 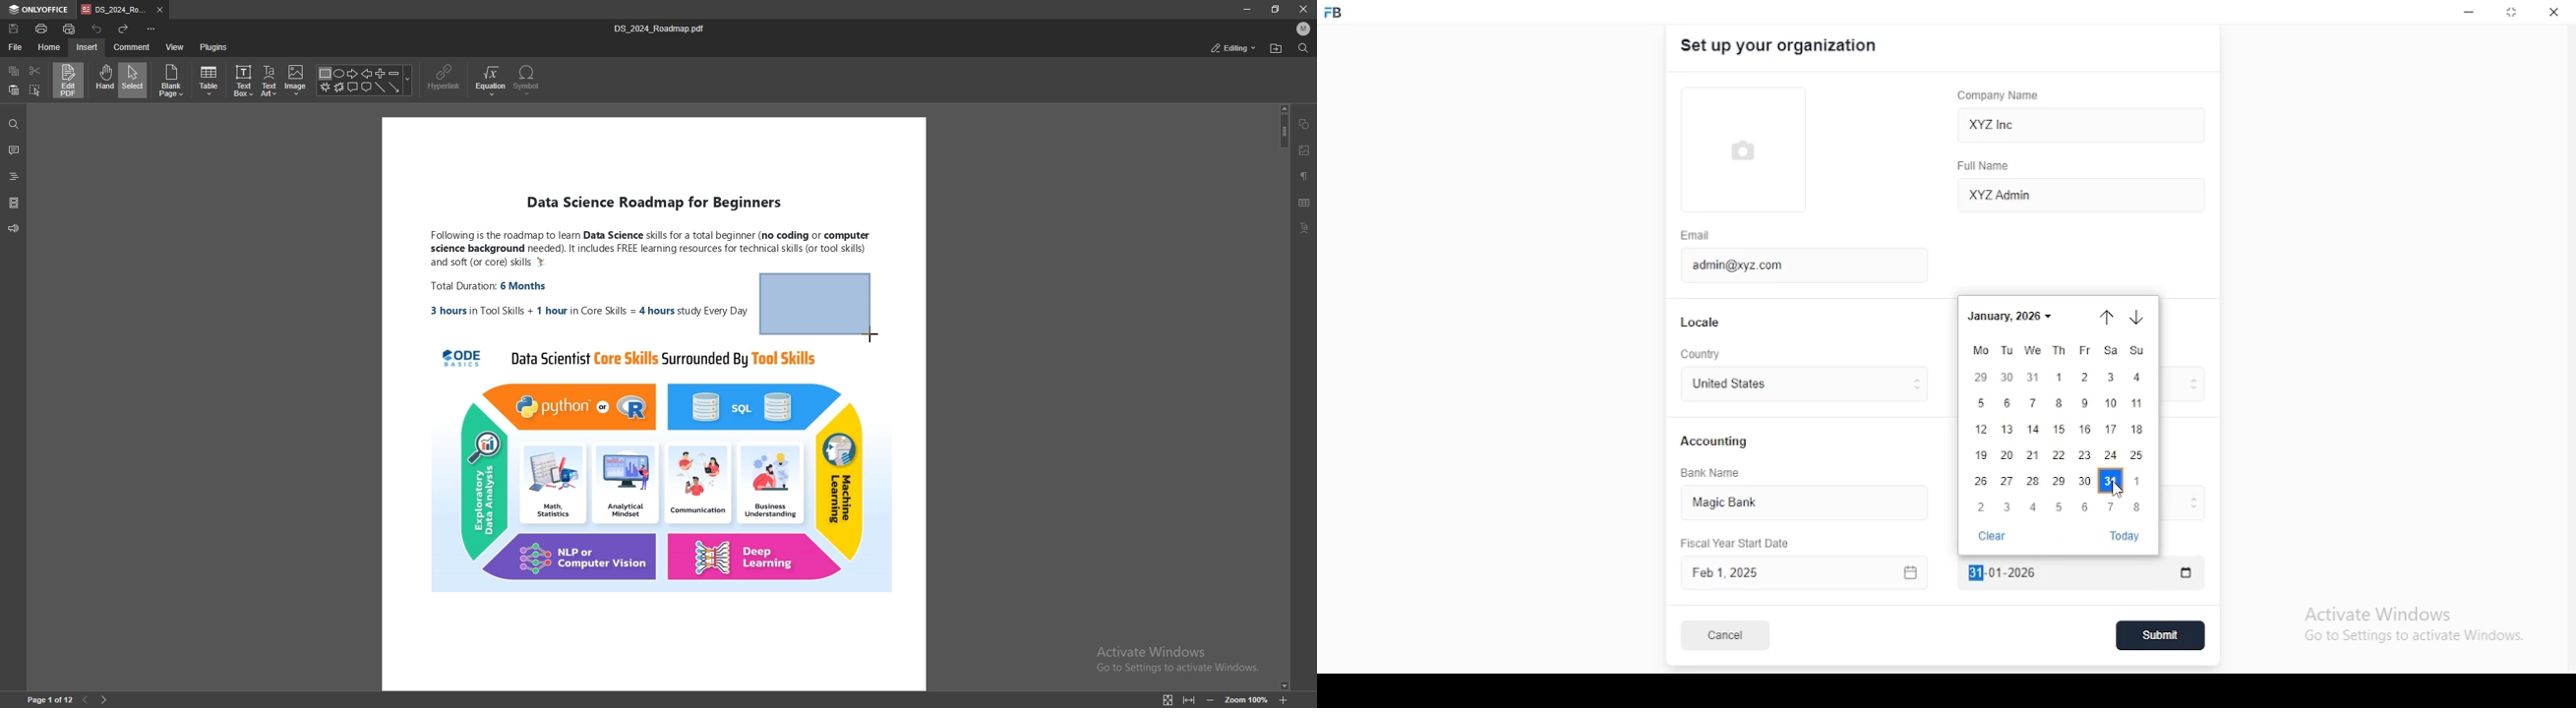 What do you see at coordinates (1993, 536) in the screenshot?
I see `clear` at bounding box center [1993, 536].